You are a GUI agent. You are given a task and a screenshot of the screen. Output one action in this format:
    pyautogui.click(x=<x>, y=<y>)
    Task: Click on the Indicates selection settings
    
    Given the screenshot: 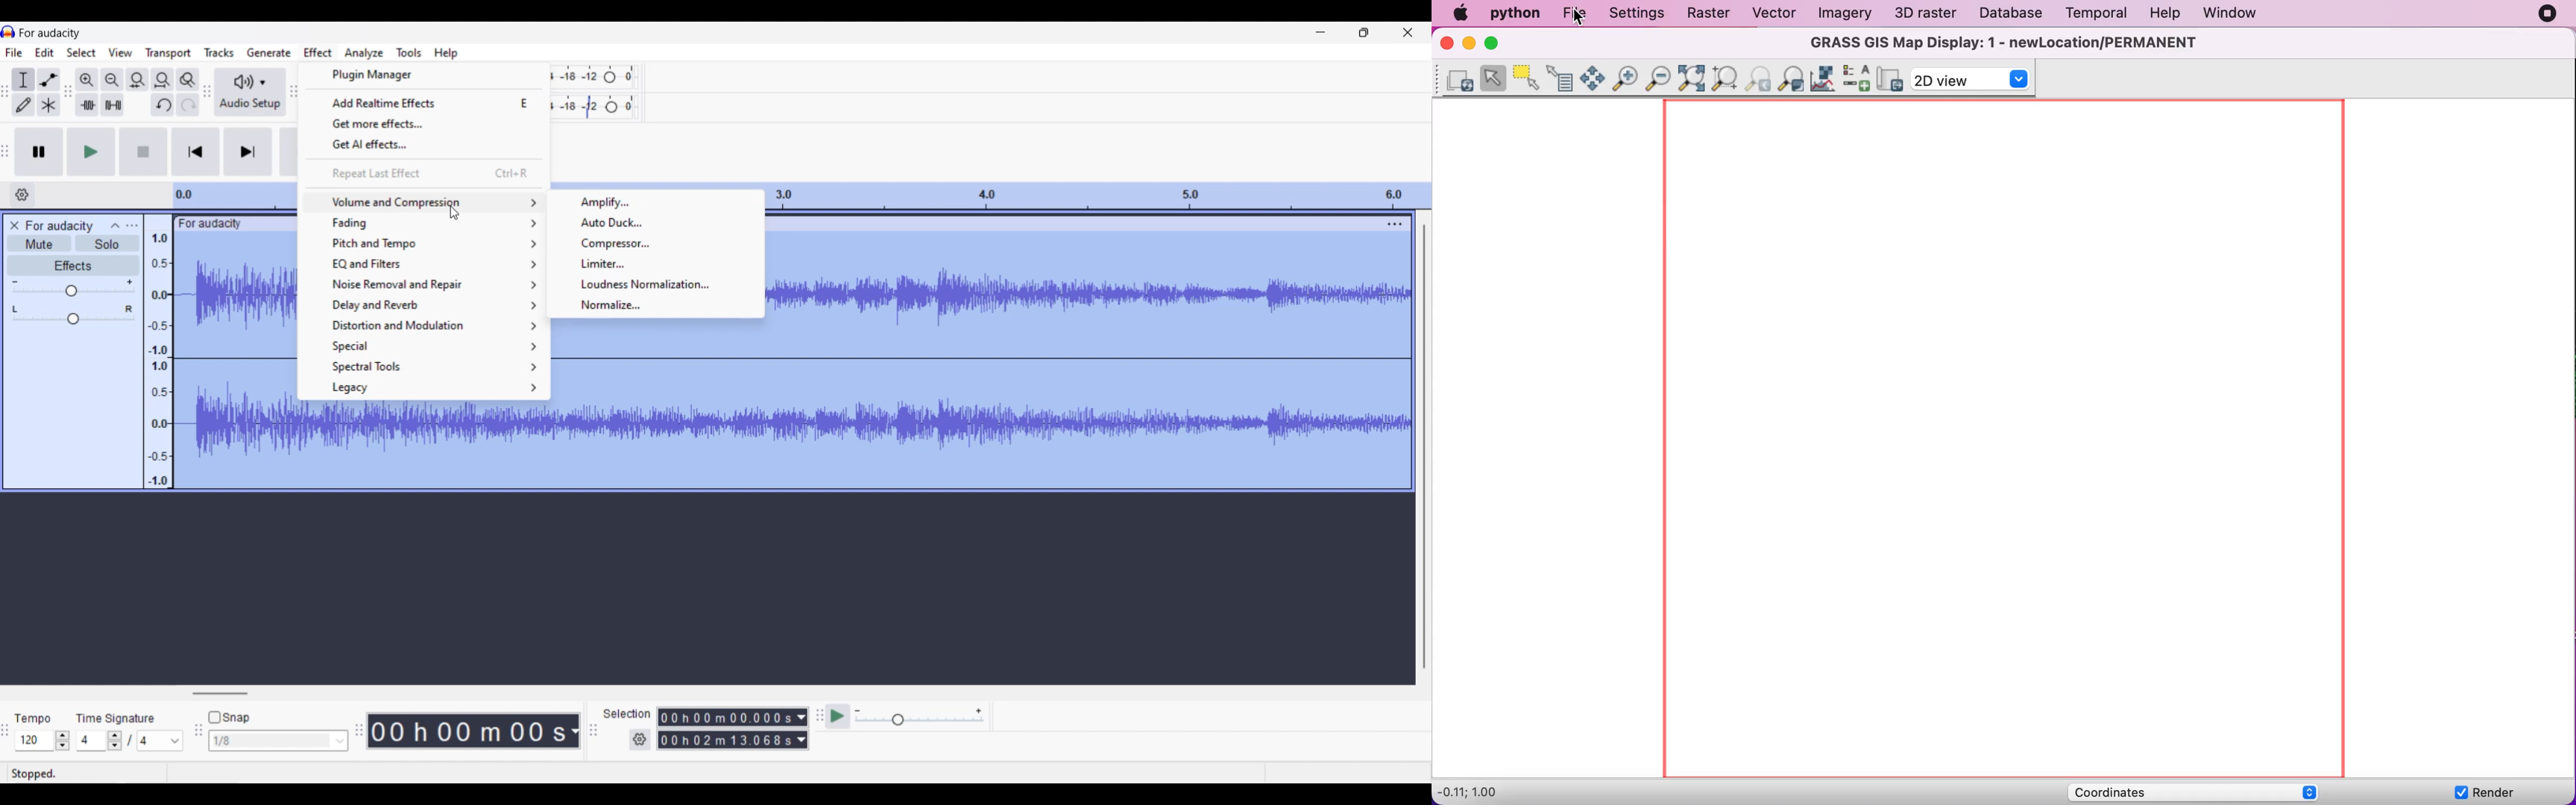 What is the action you would take?
    pyautogui.click(x=626, y=713)
    